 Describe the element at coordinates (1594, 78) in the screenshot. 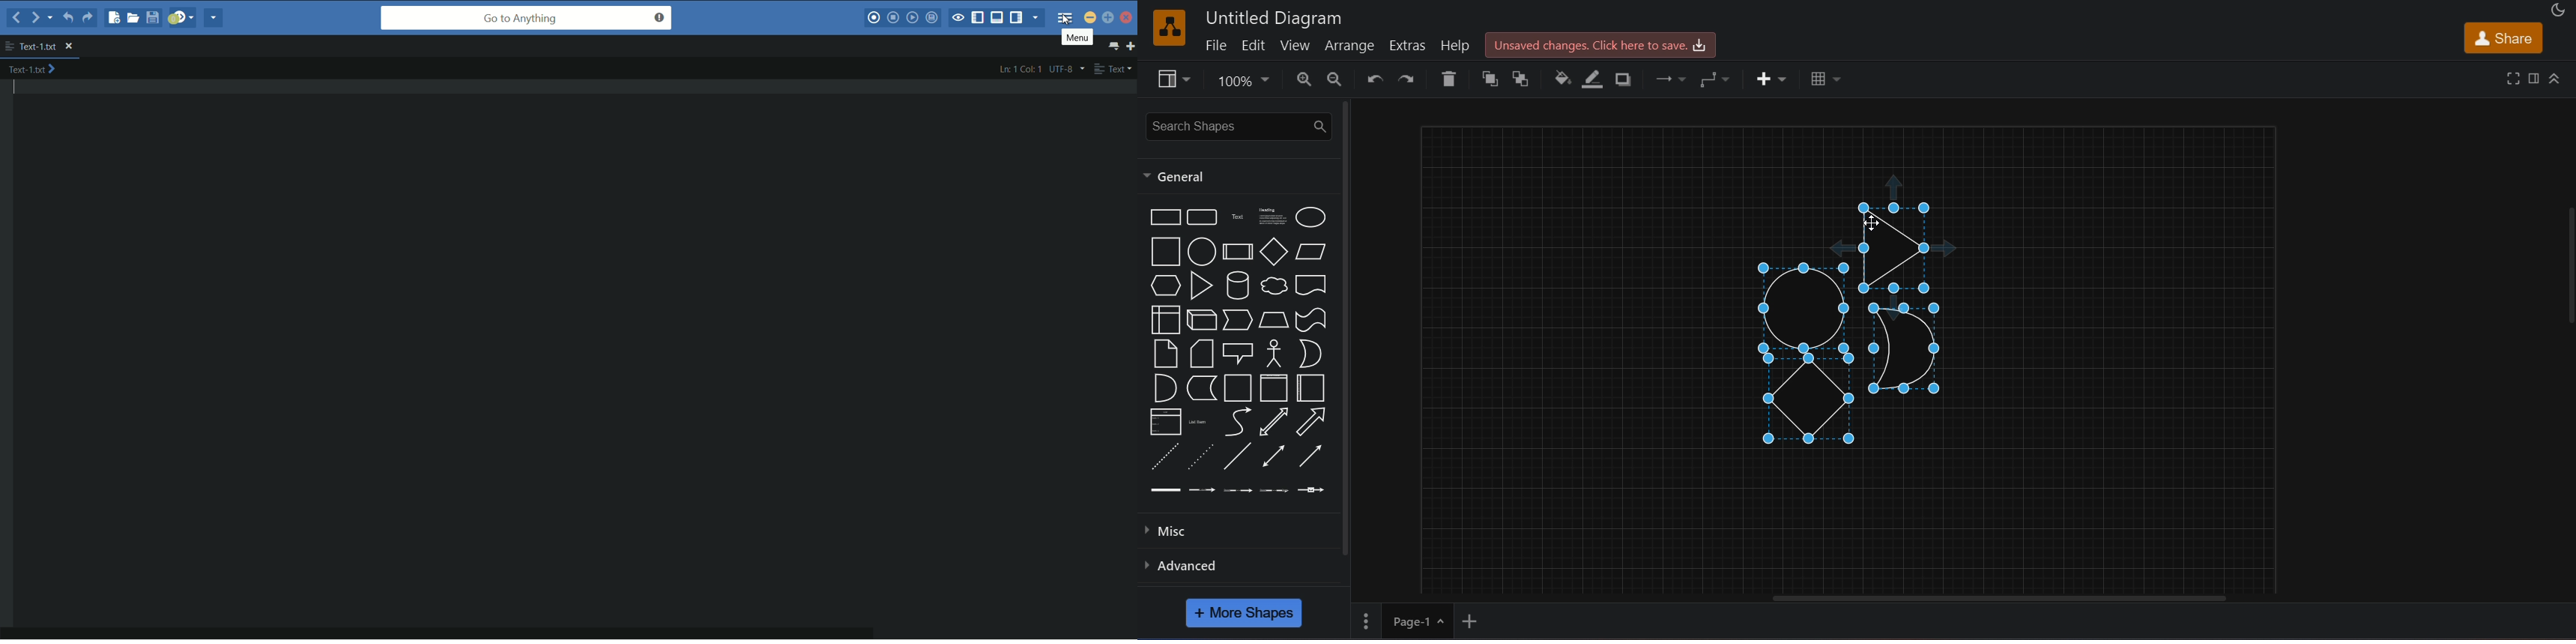

I see `line color` at that location.